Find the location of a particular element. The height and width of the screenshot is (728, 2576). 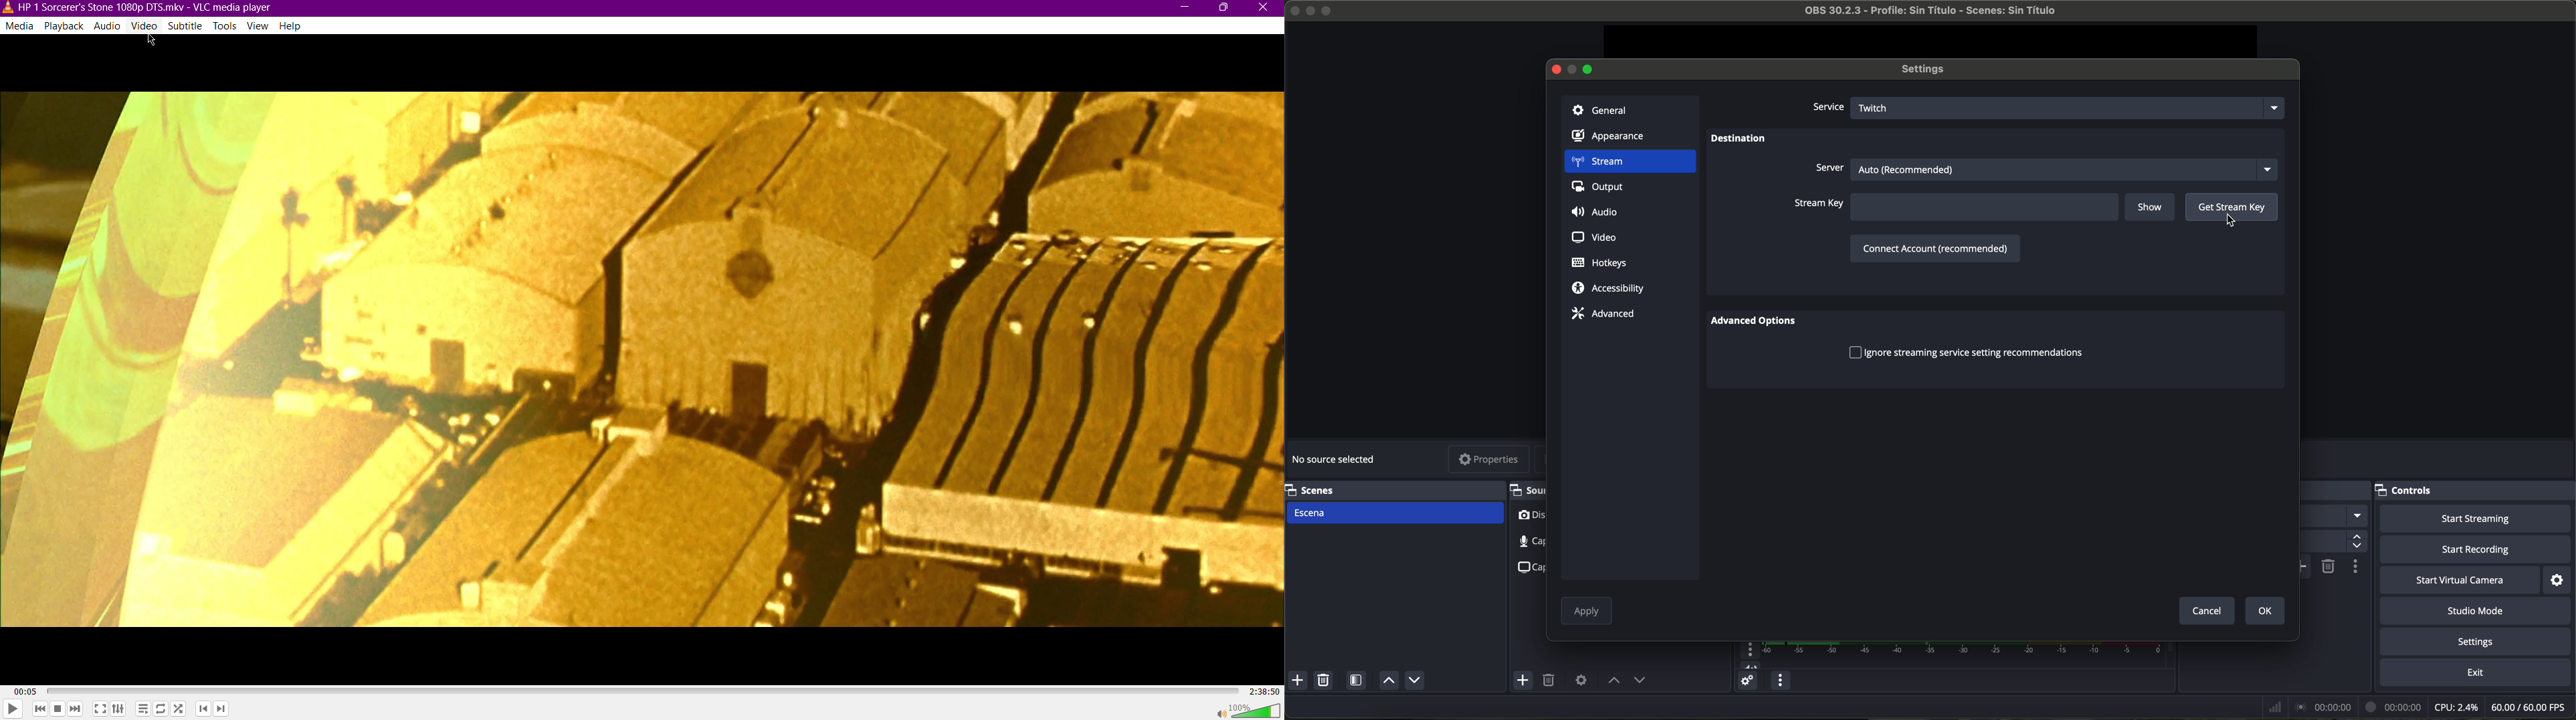

move source up is located at coordinates (1614, 681).